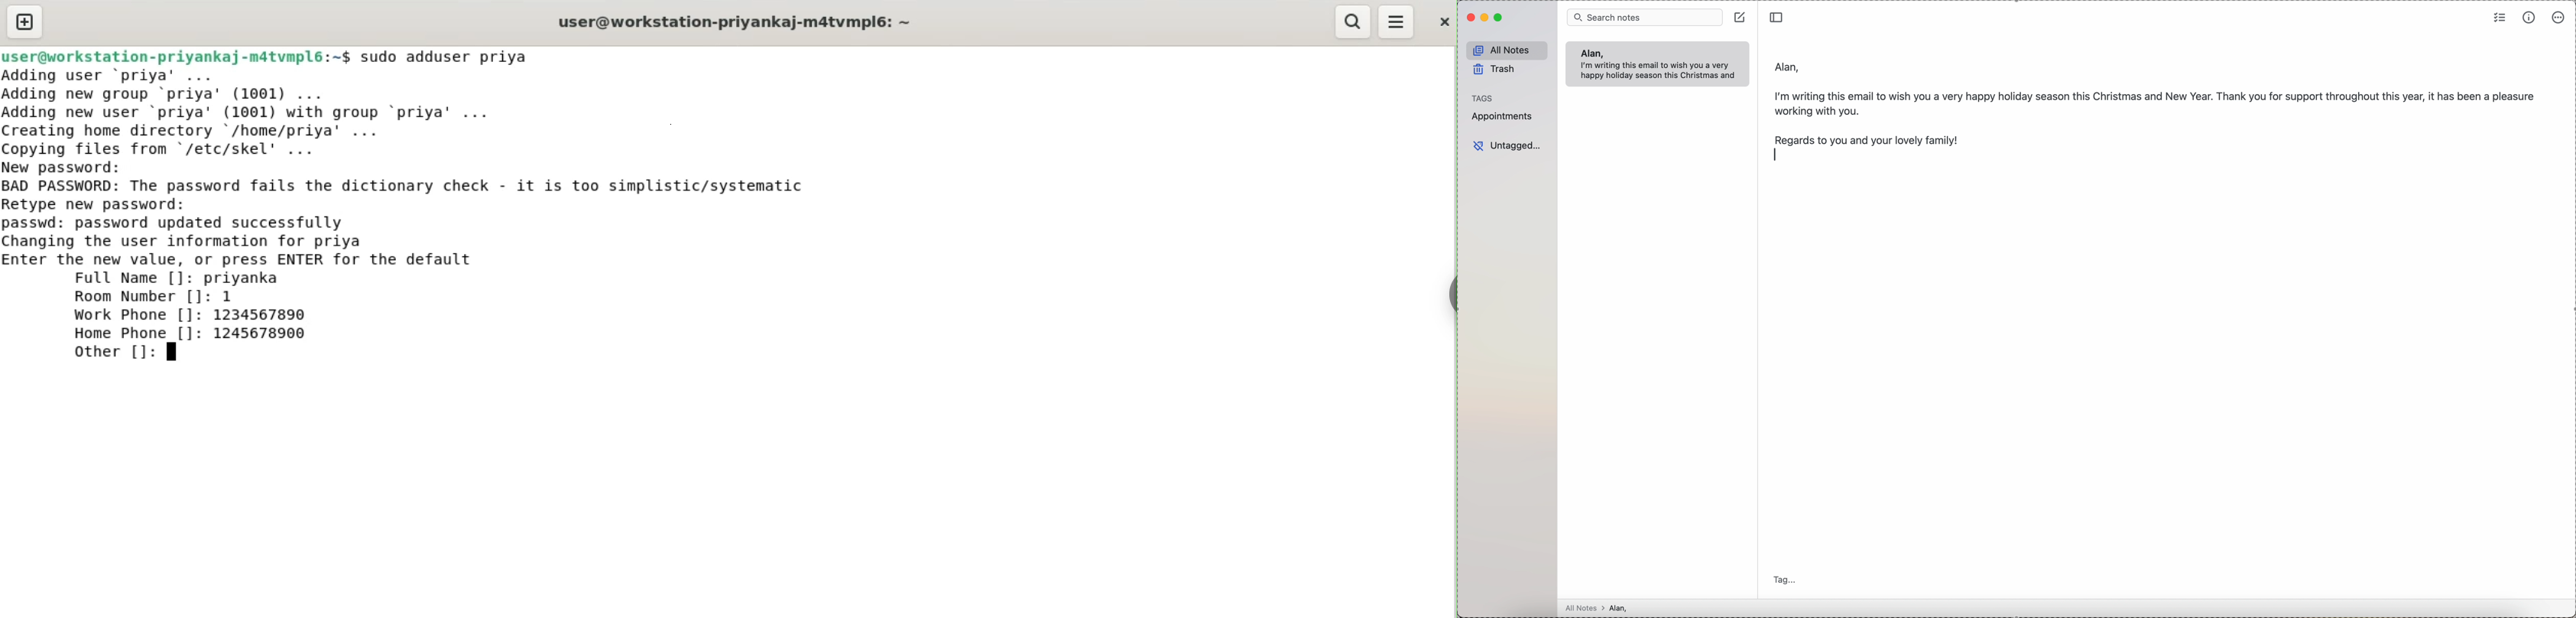 The image size is (2576, 644). Describe the element at coordinates (1504, 116) in the screenshot. I see `appointments` at that location.